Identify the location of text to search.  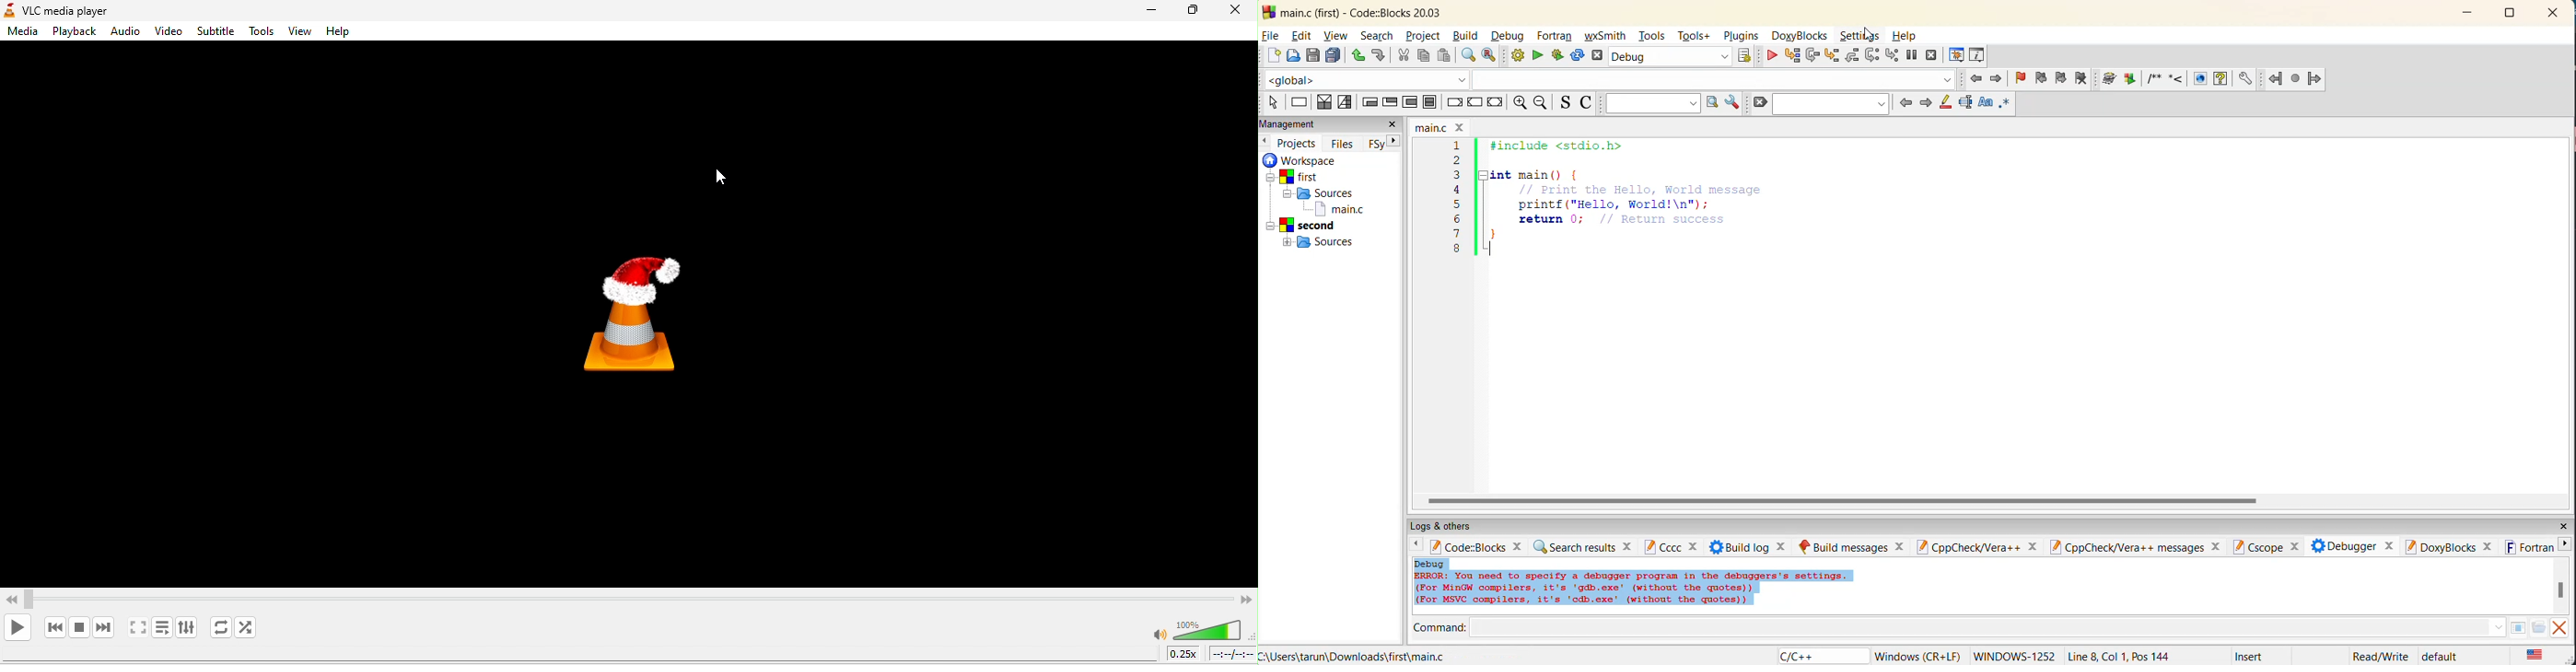
(1651, 103).